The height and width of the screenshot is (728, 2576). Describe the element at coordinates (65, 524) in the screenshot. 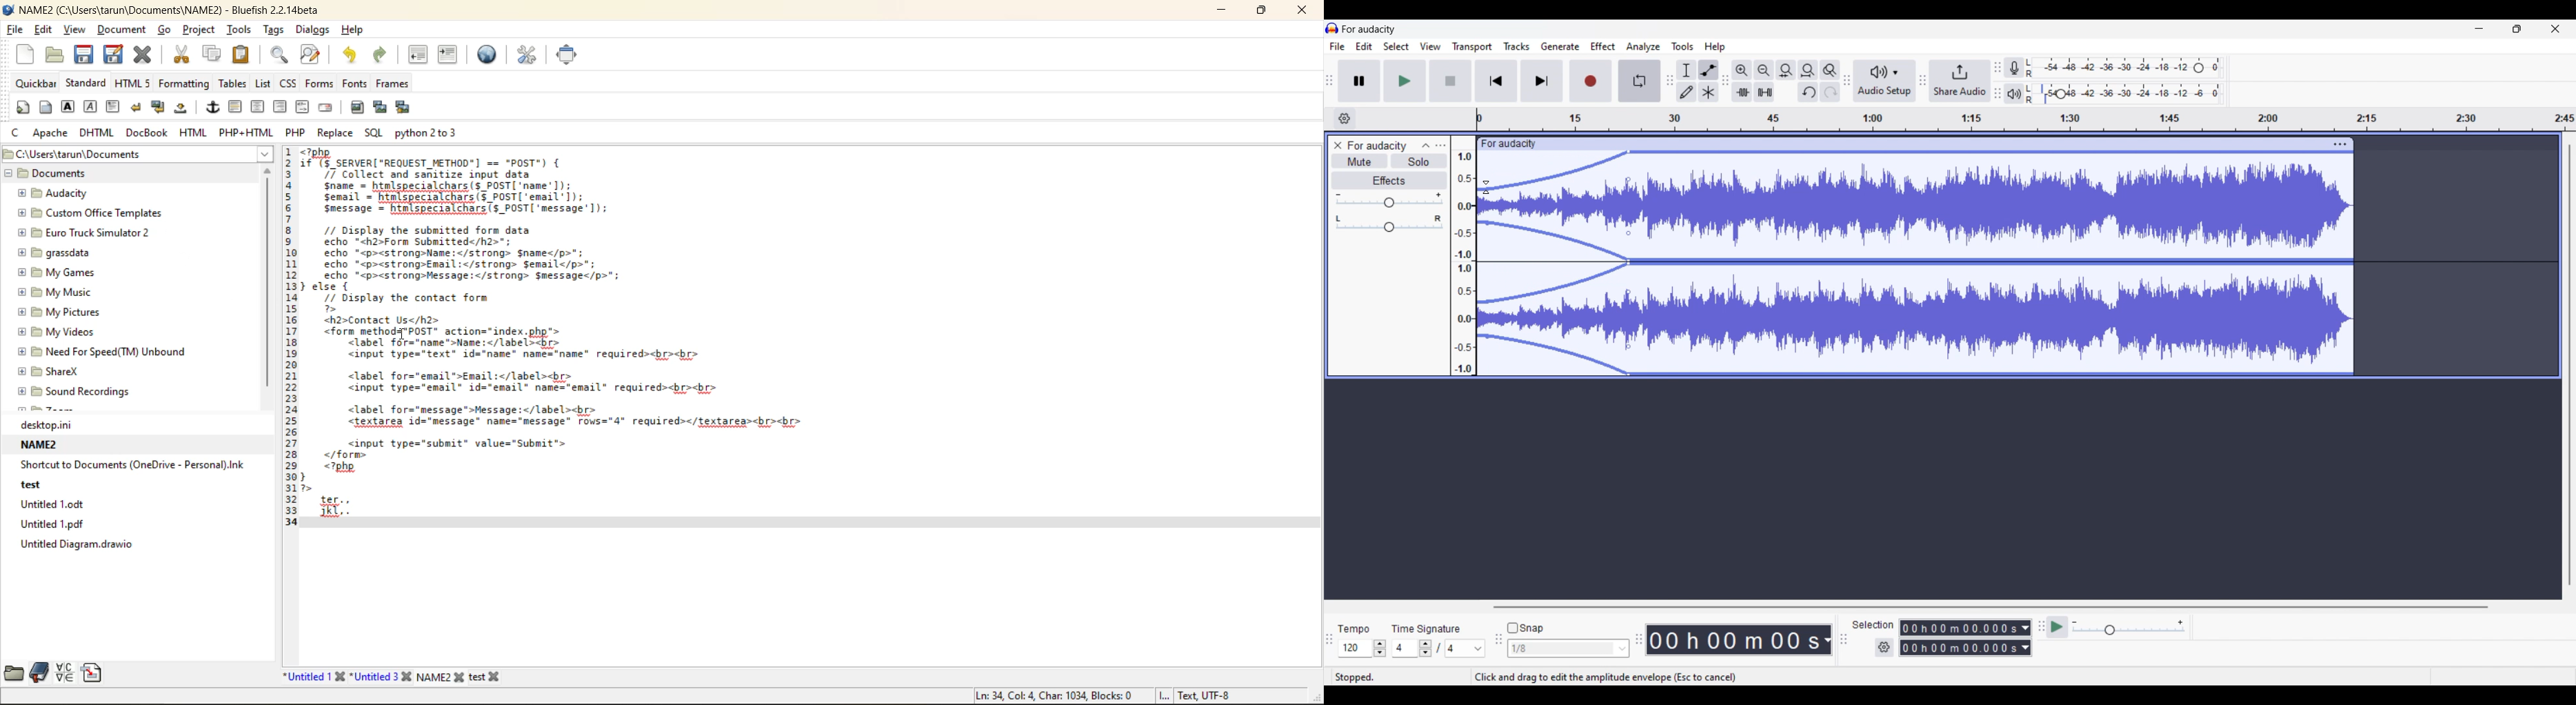

I see `untitled pdf` at that location.